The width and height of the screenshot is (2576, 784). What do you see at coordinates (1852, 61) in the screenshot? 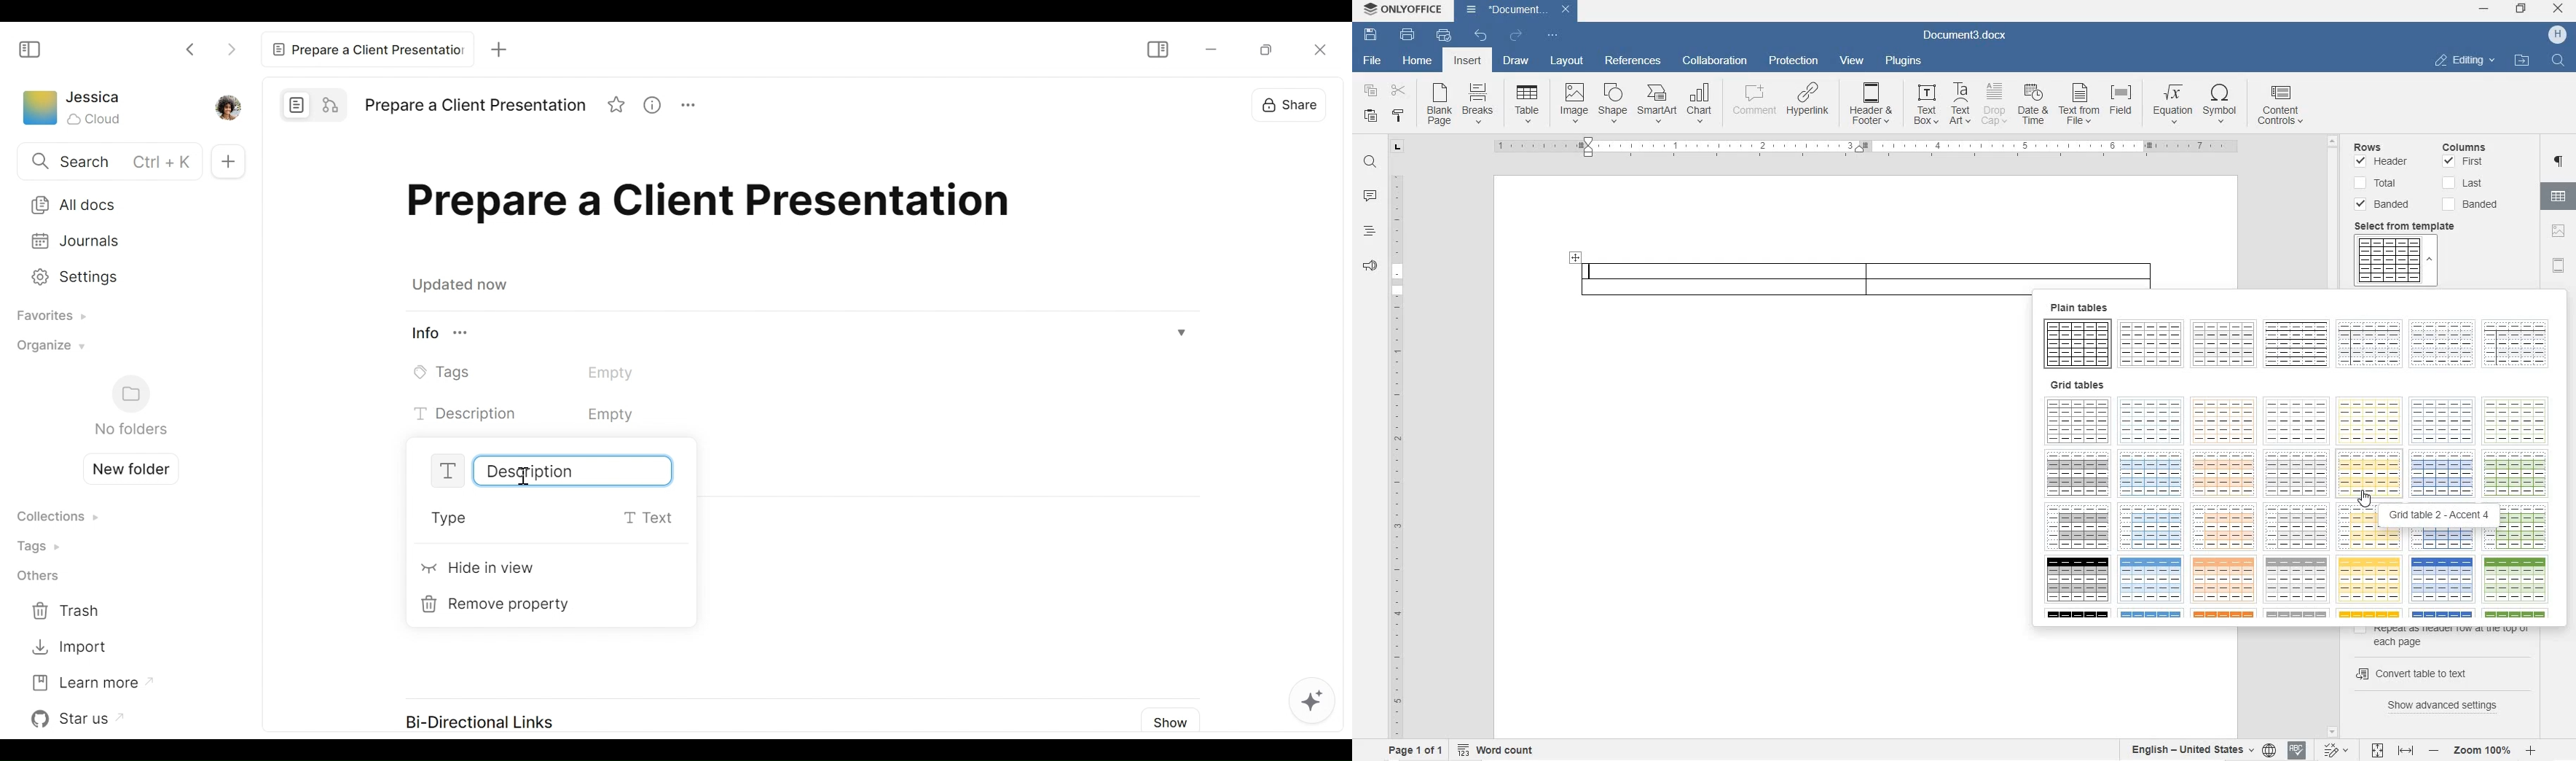
I see `VIEW` at bounding box center [1852, 61].